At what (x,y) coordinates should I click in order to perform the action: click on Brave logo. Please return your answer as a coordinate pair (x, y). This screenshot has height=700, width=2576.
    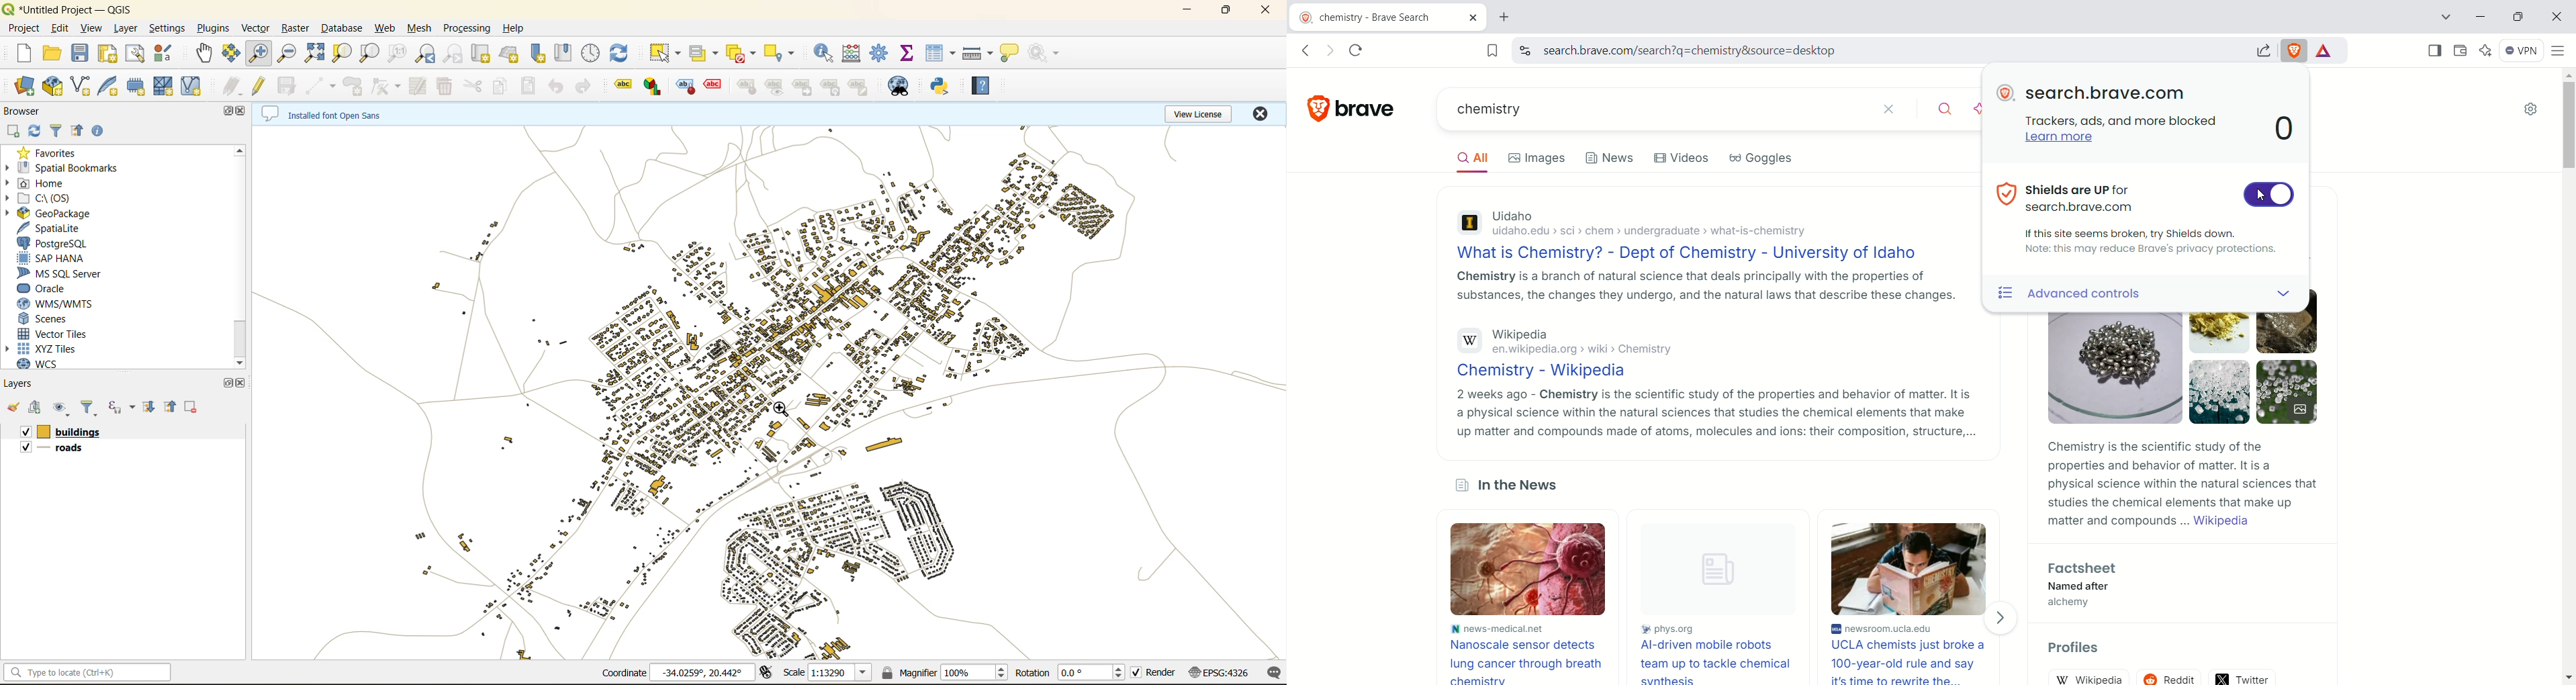
    Looking at the image, I should click on (1353, 108).